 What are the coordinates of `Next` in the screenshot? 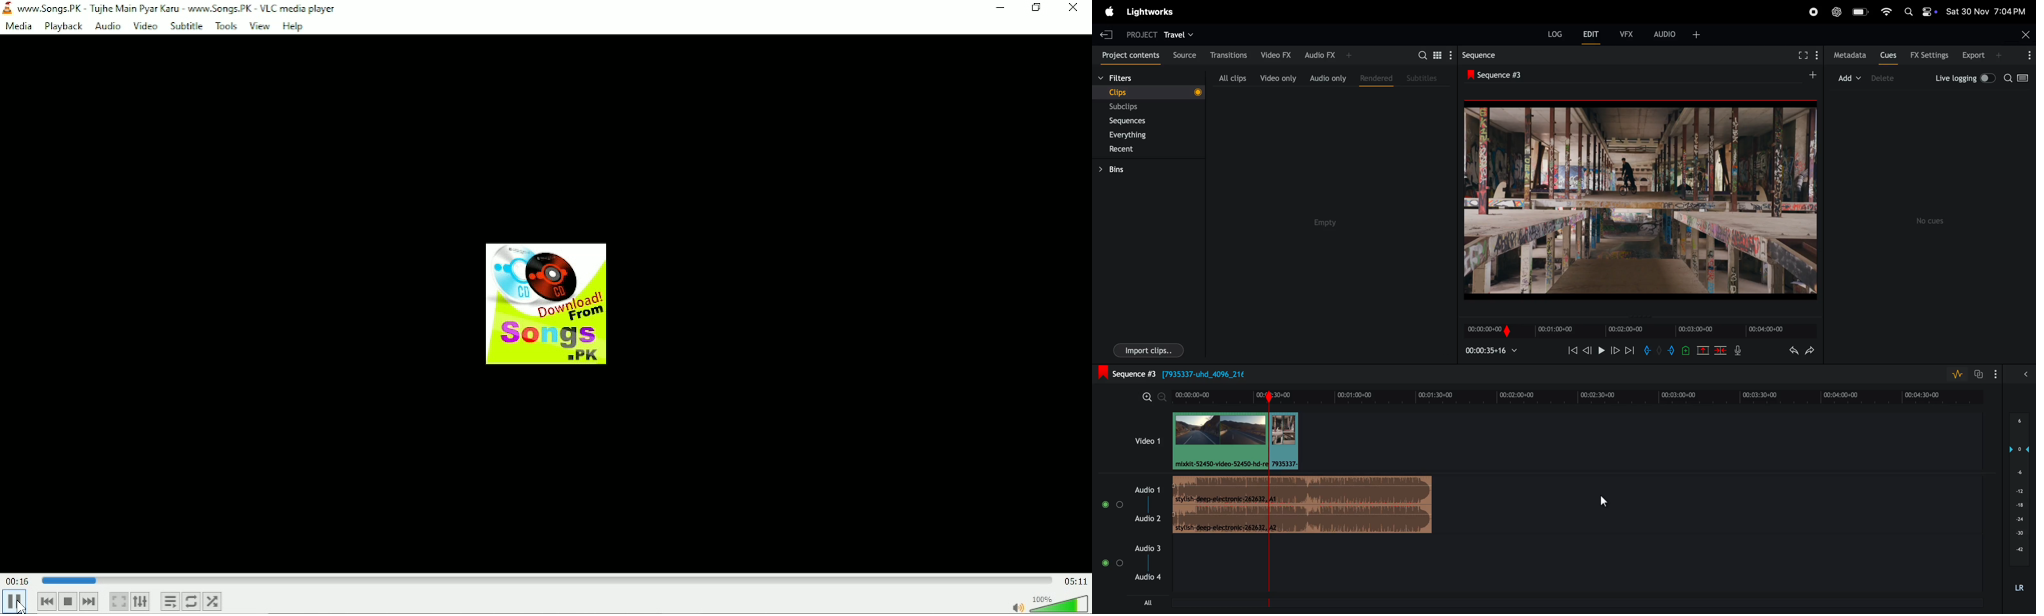 It's located at (91, 602).